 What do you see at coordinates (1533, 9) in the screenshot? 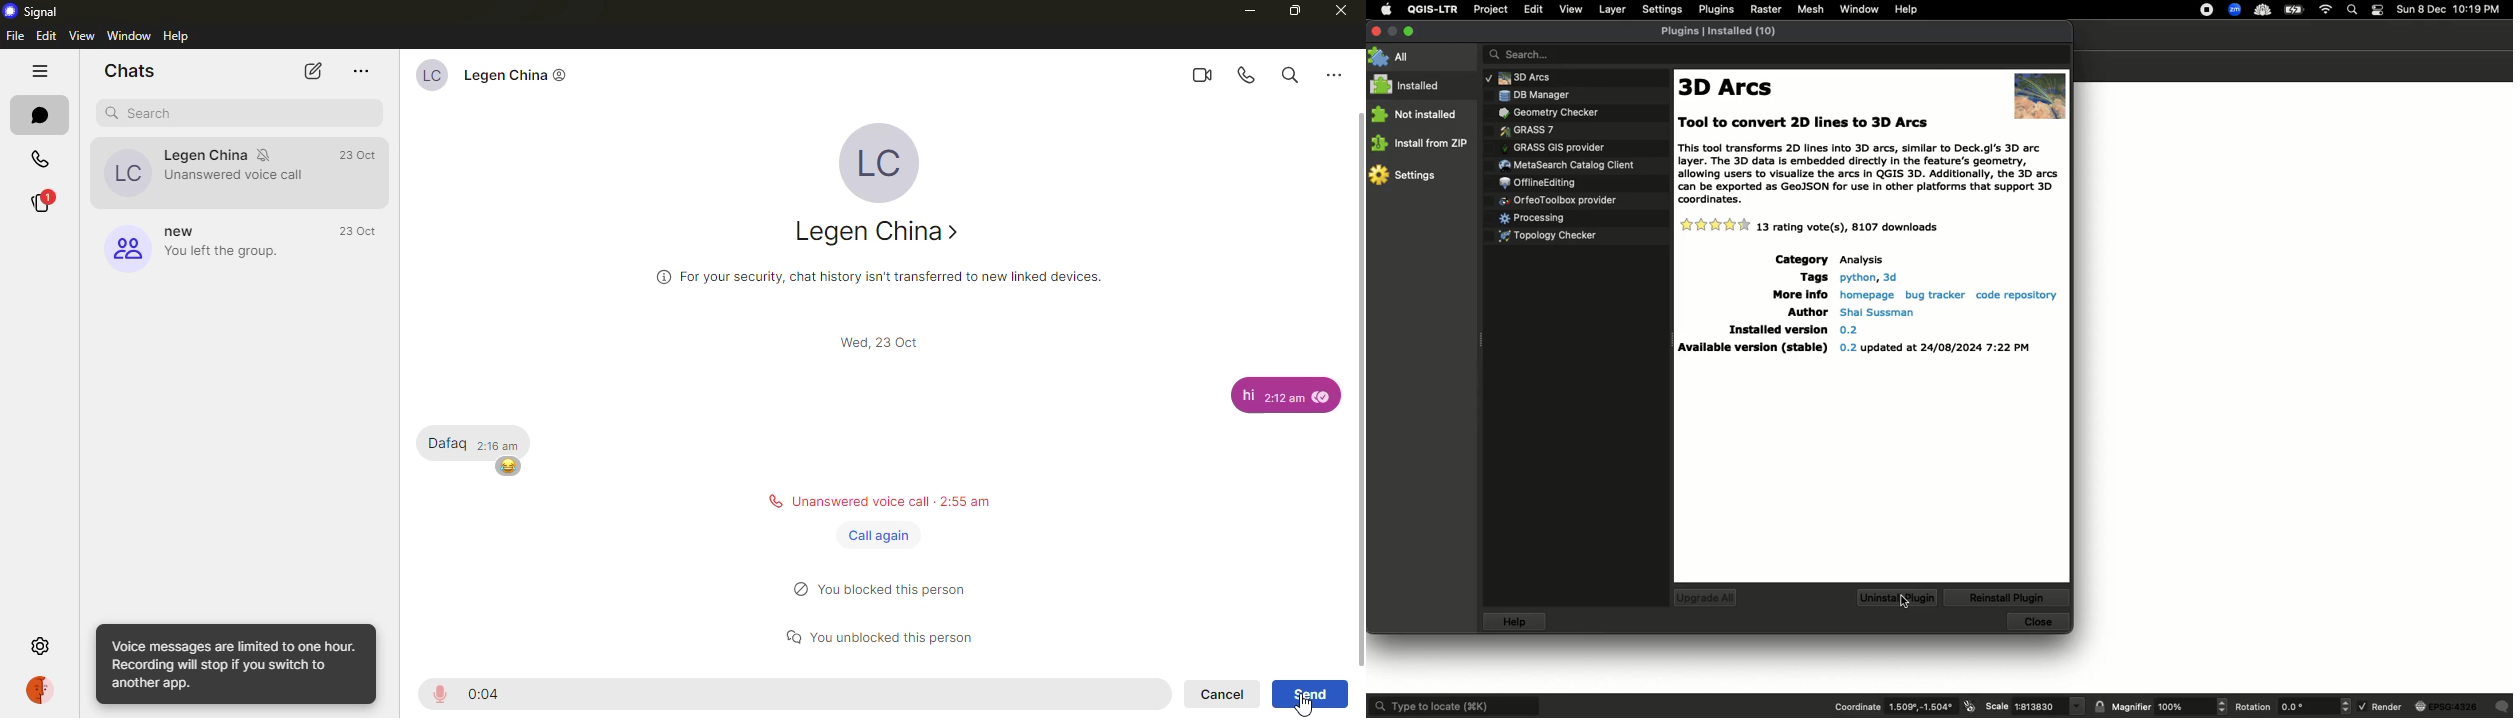
I see `Edit` at bounding box center [1533, 9].